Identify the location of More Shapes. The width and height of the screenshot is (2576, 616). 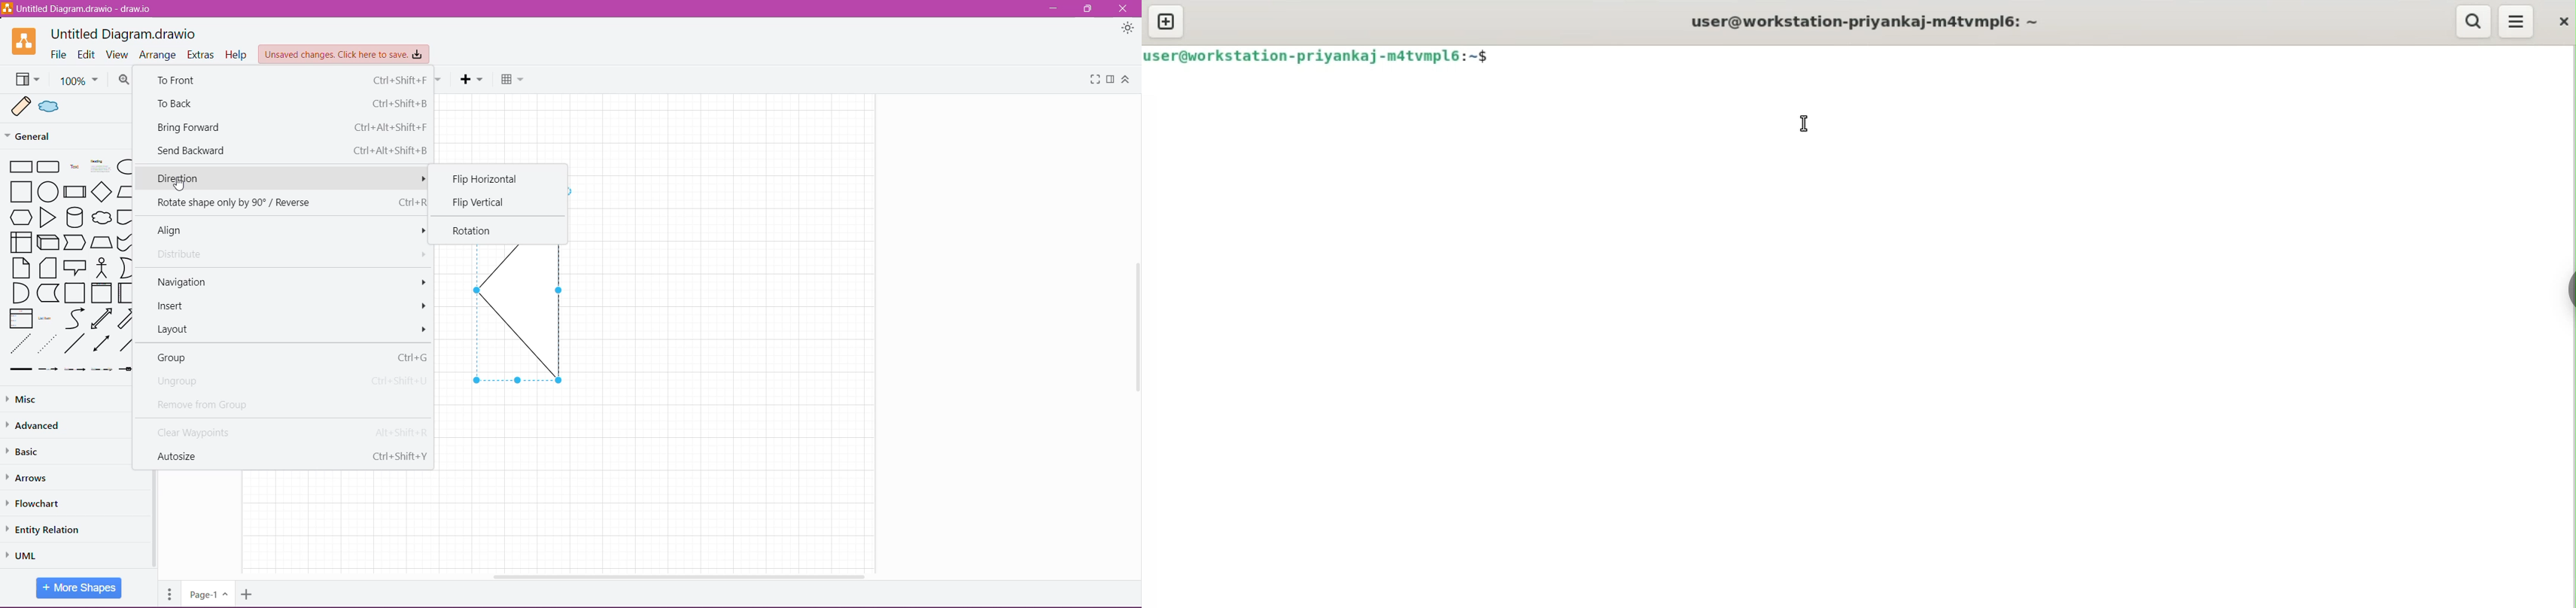
(80, 588).